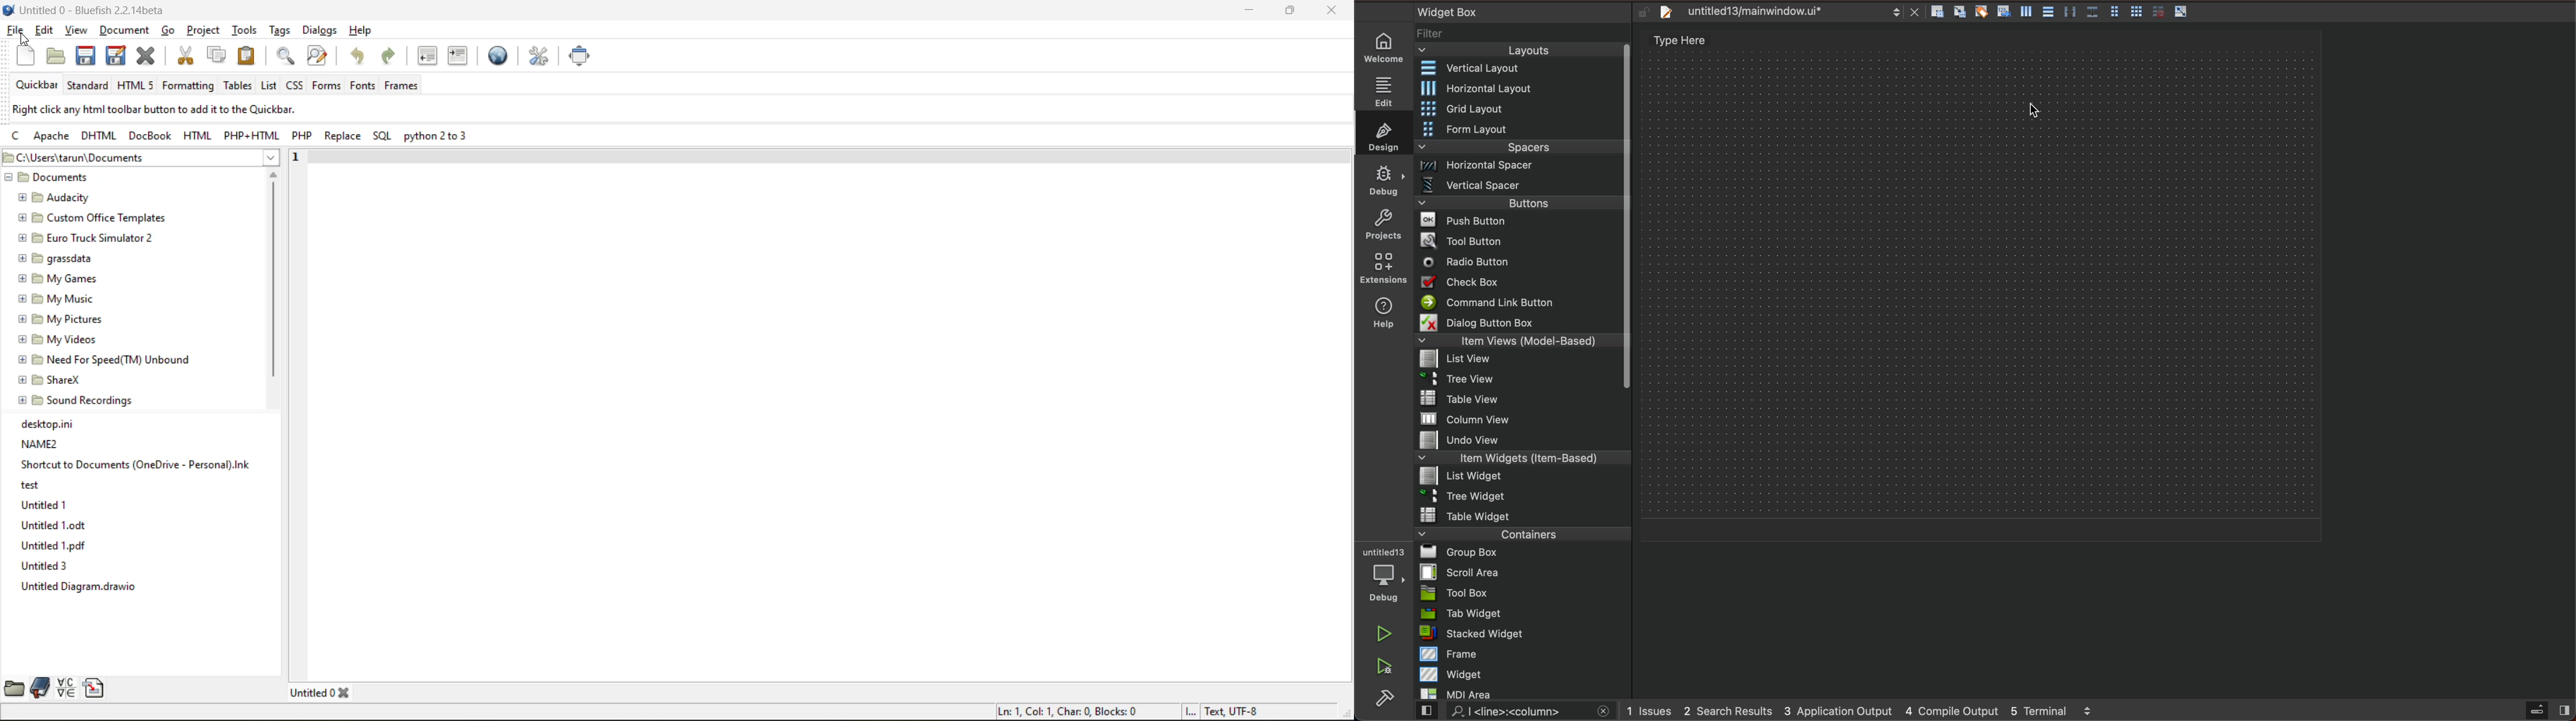  I want to click on Horizontal layout, so click(1520, 90).